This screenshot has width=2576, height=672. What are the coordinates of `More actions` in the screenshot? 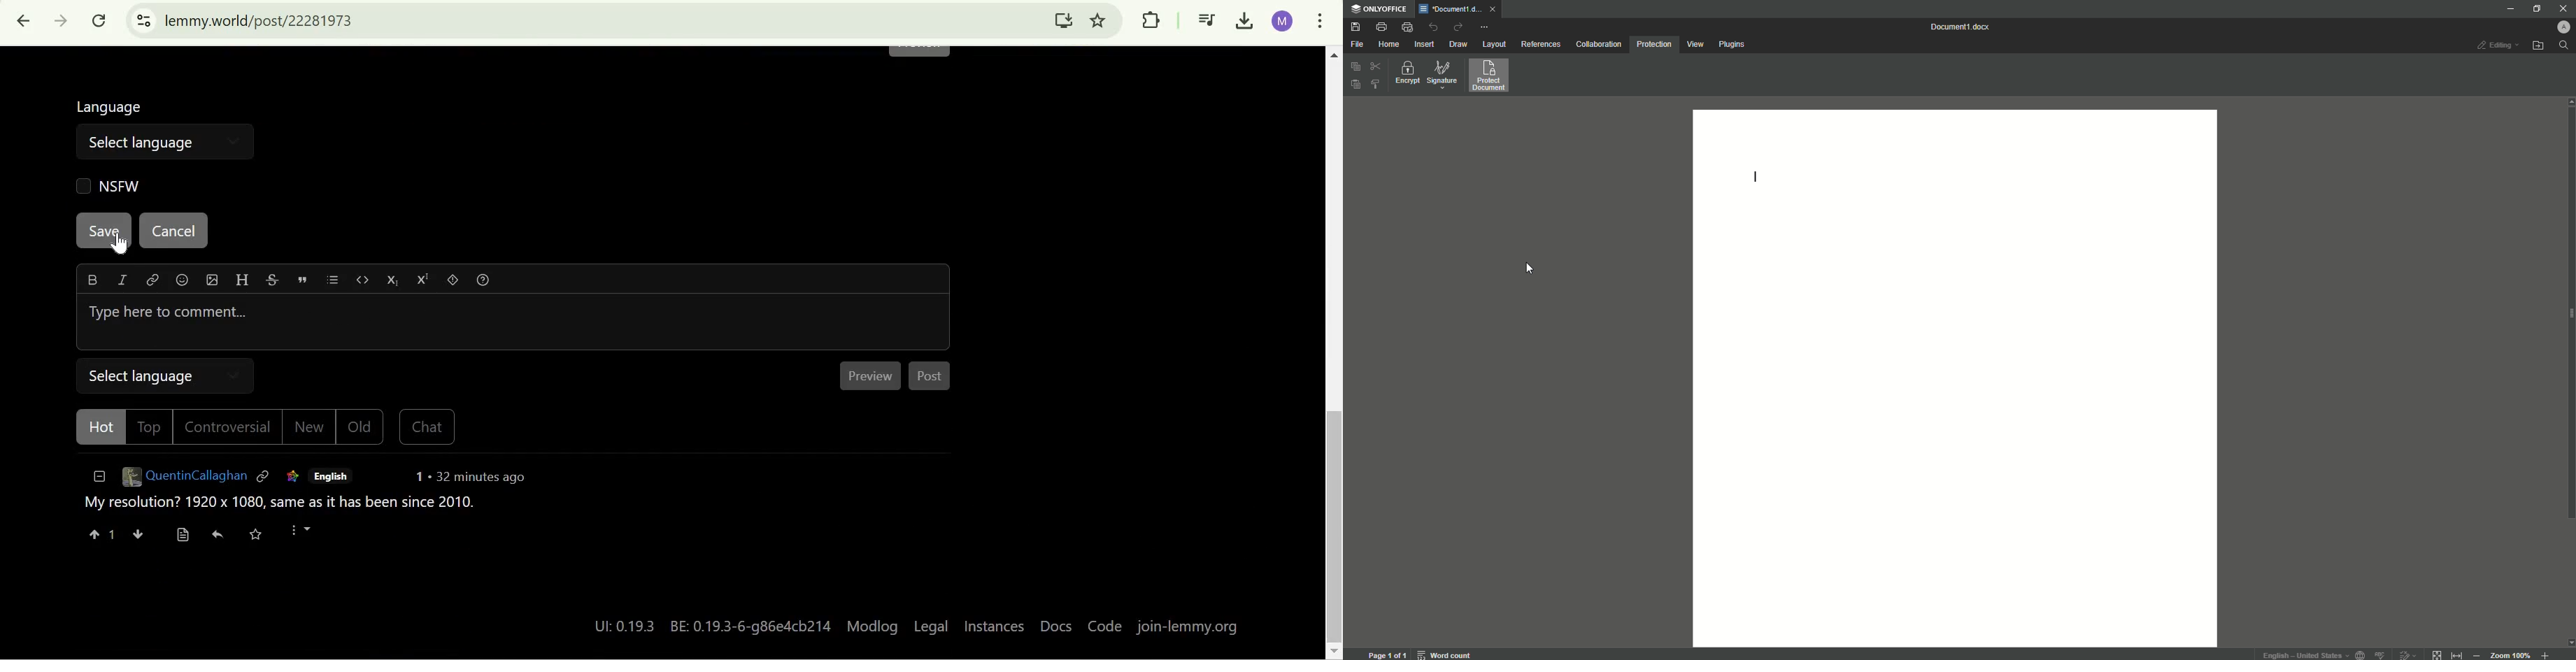 It's located at (1486, 26).